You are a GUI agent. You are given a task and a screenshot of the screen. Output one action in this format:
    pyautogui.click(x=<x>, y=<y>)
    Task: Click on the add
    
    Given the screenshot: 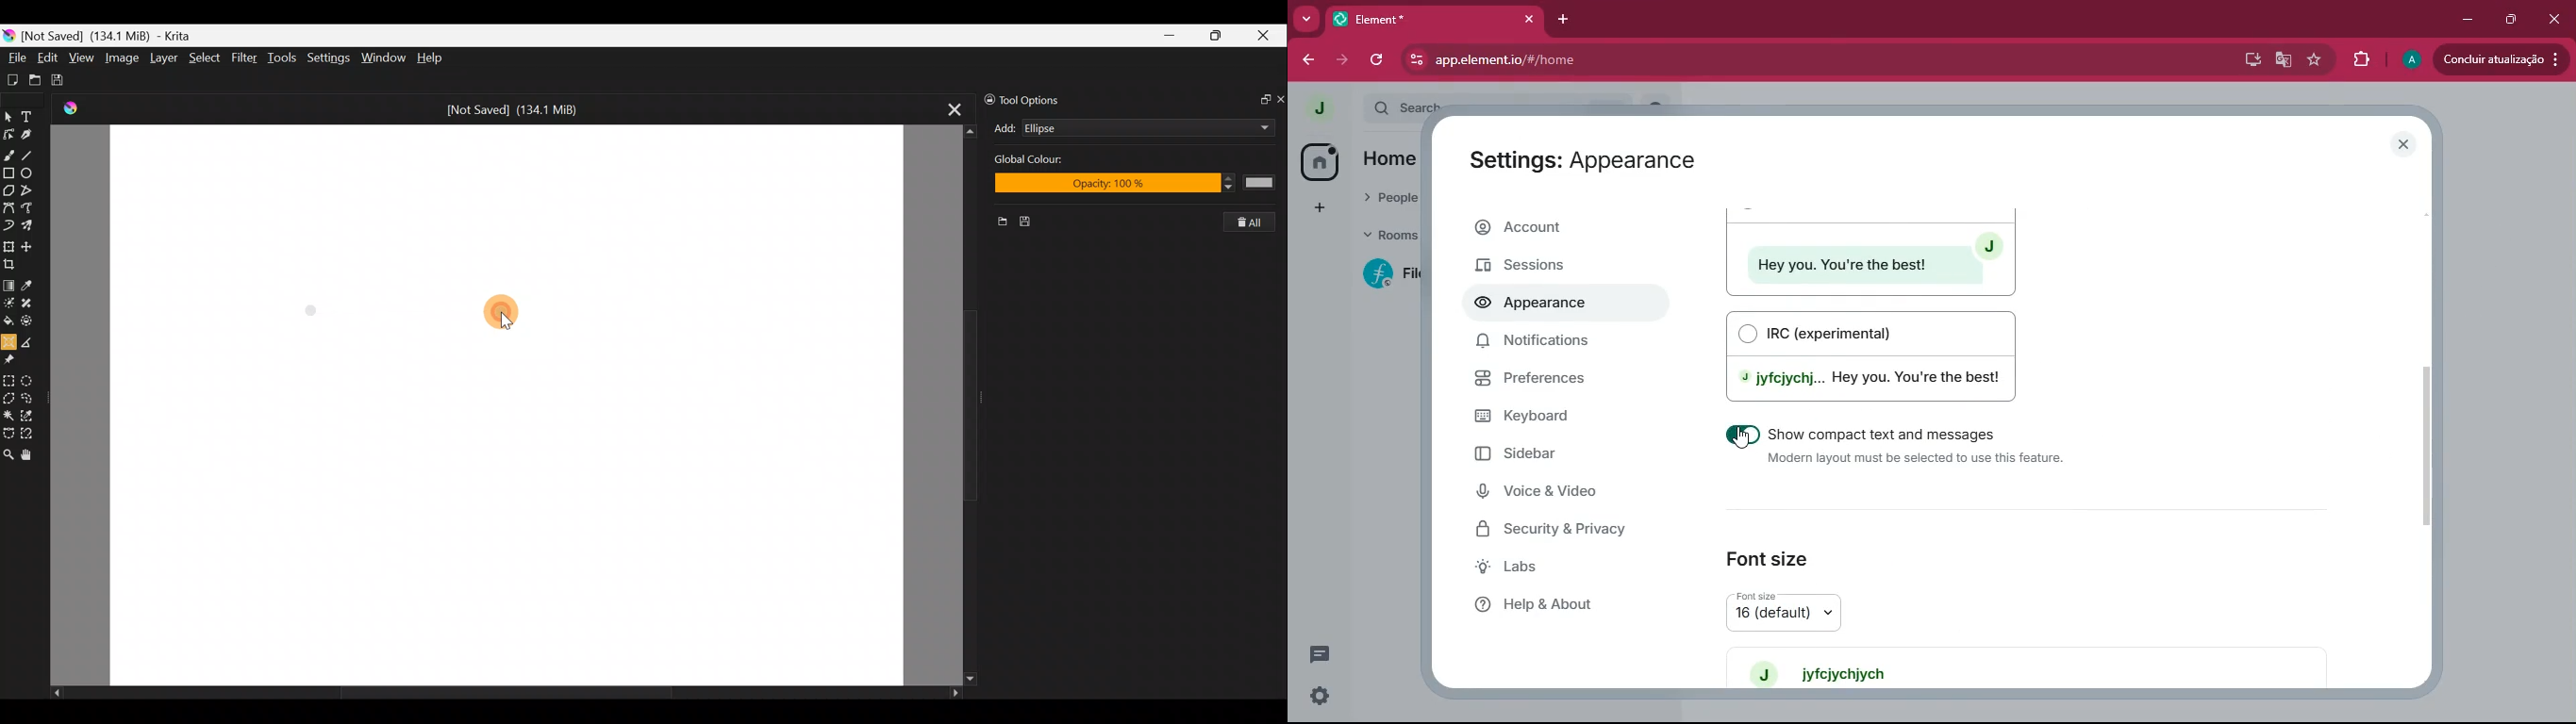 What is the action you would take?
    pyautogui.click(x=1315, y=207)
    